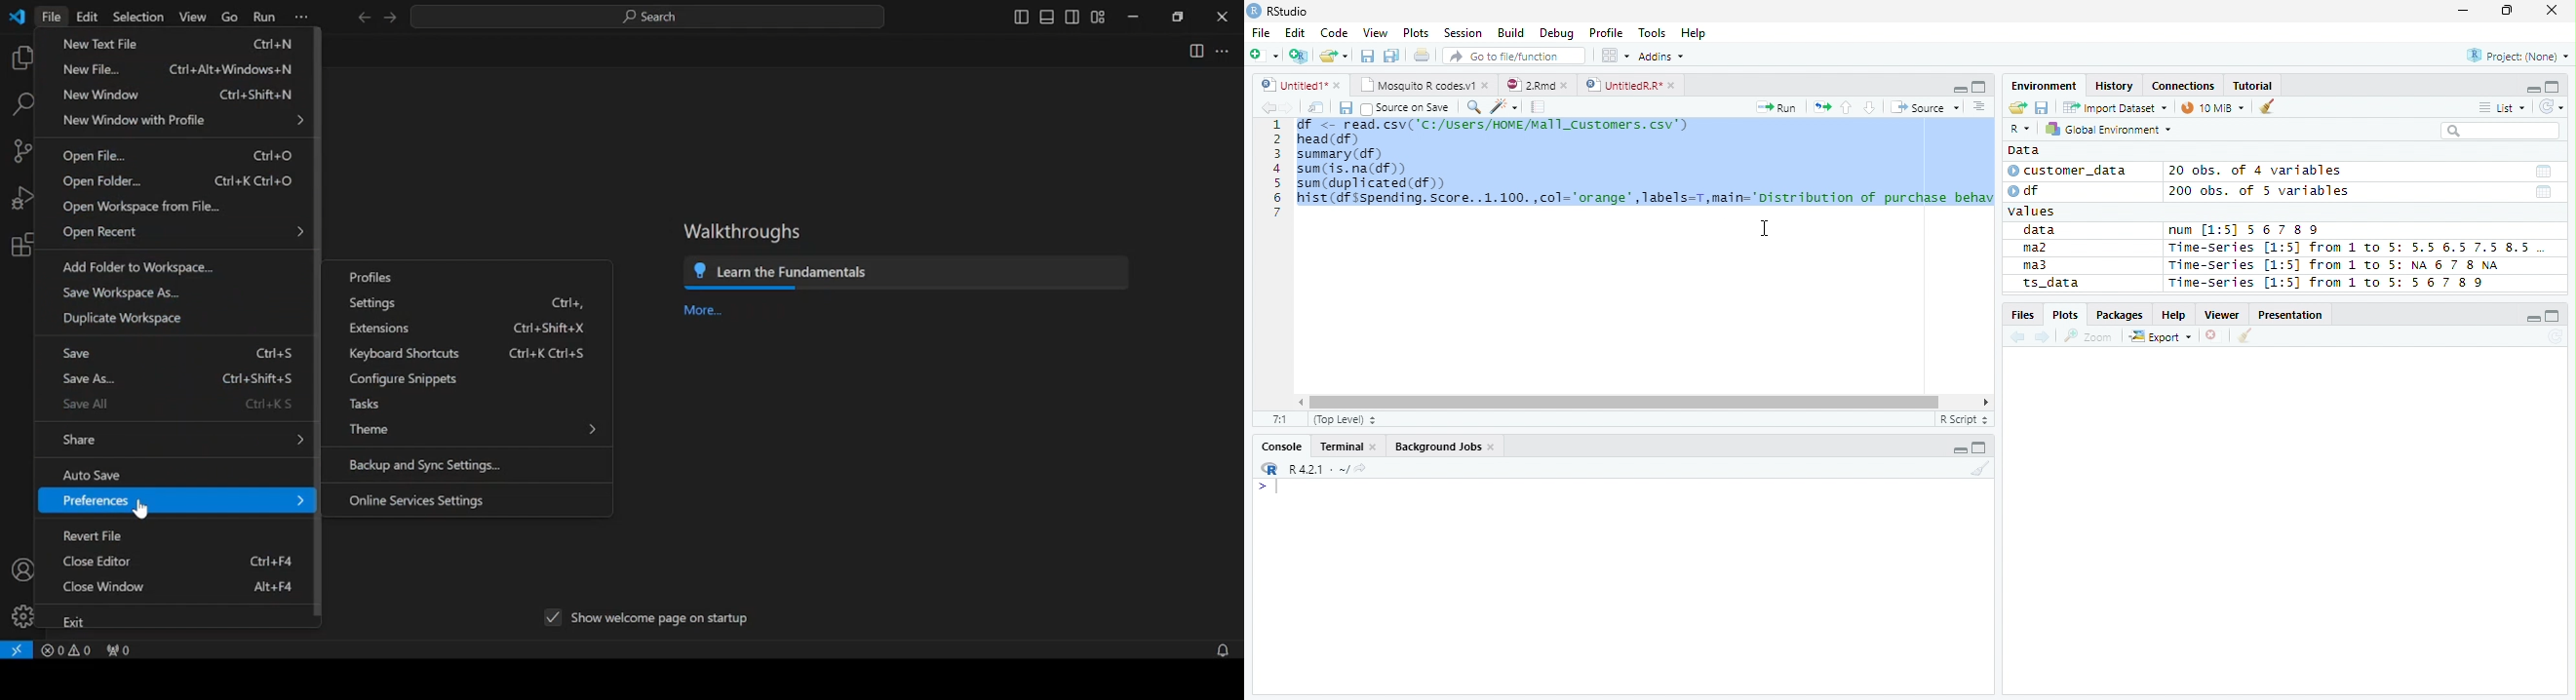  I want to click on walkthroughs, so click(743, 233).